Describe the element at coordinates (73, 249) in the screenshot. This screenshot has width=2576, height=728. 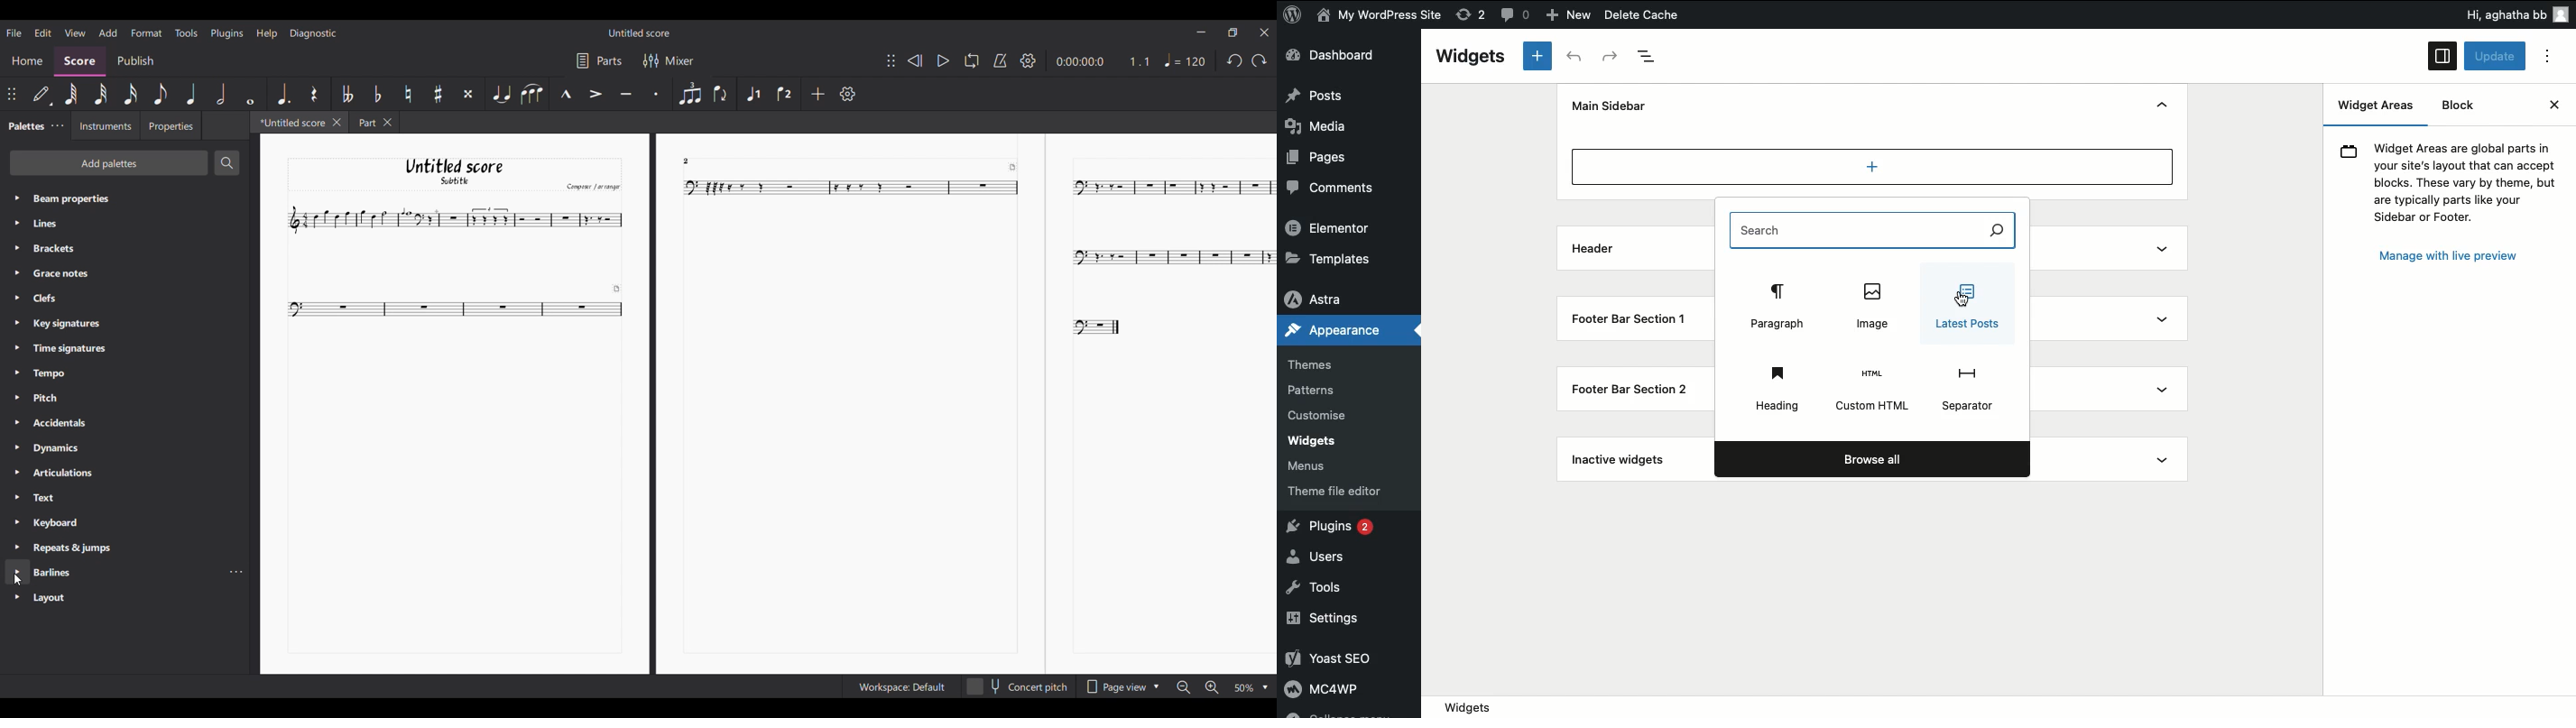
I see `Palette settings` at that location.